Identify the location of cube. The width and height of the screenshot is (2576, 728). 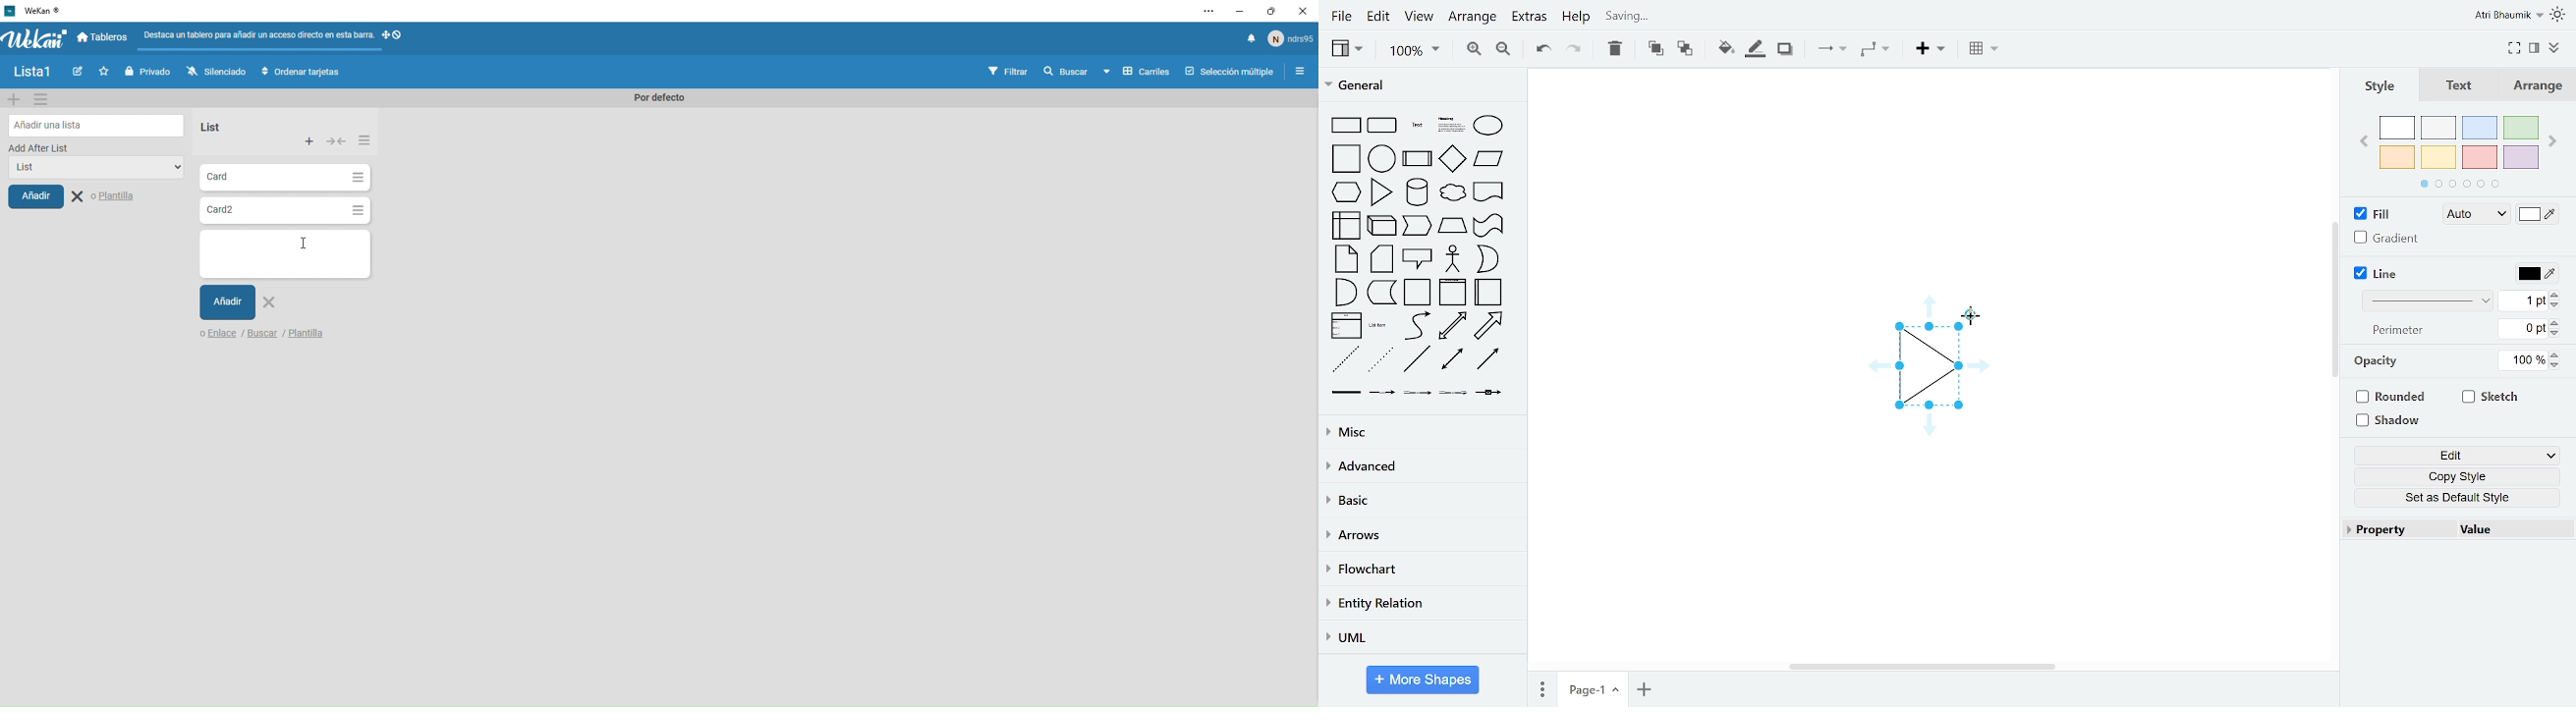
(1382, 225).